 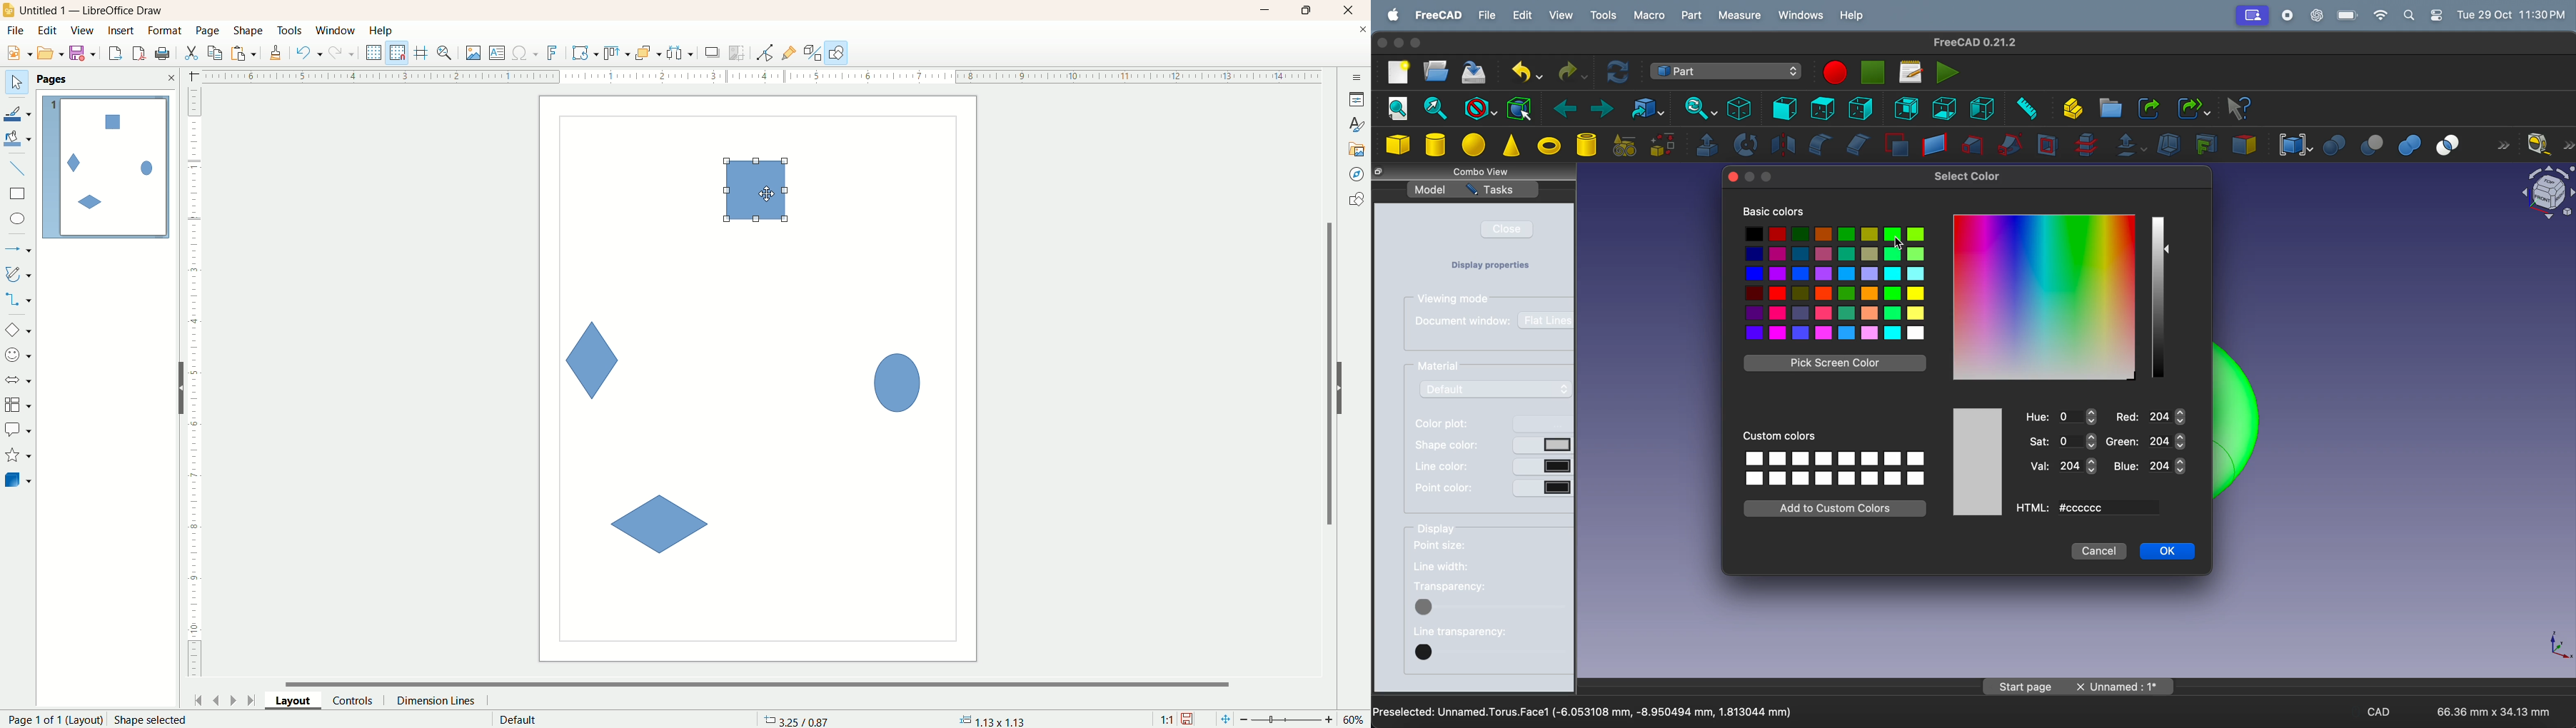 I want to click on connectors, so click(x=18, y=299).